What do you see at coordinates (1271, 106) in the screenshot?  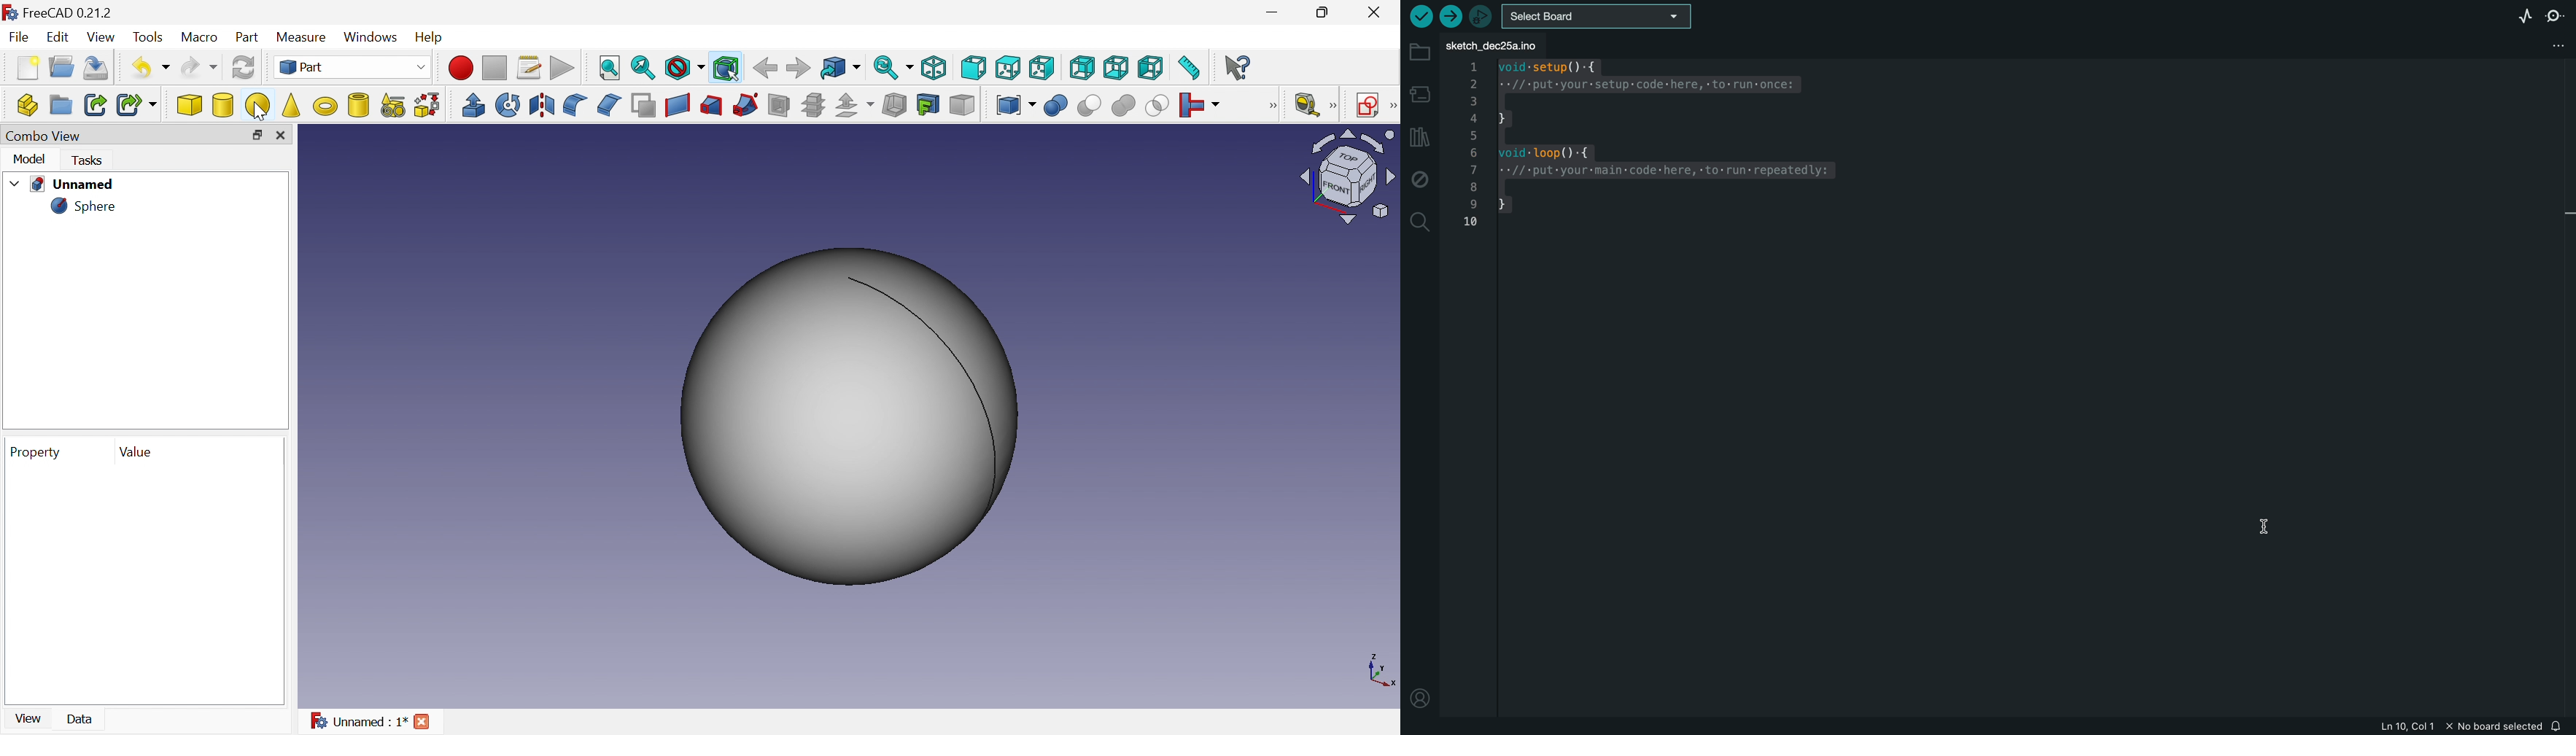 I see `[Boolean]` at bounding box center [1271, 106].